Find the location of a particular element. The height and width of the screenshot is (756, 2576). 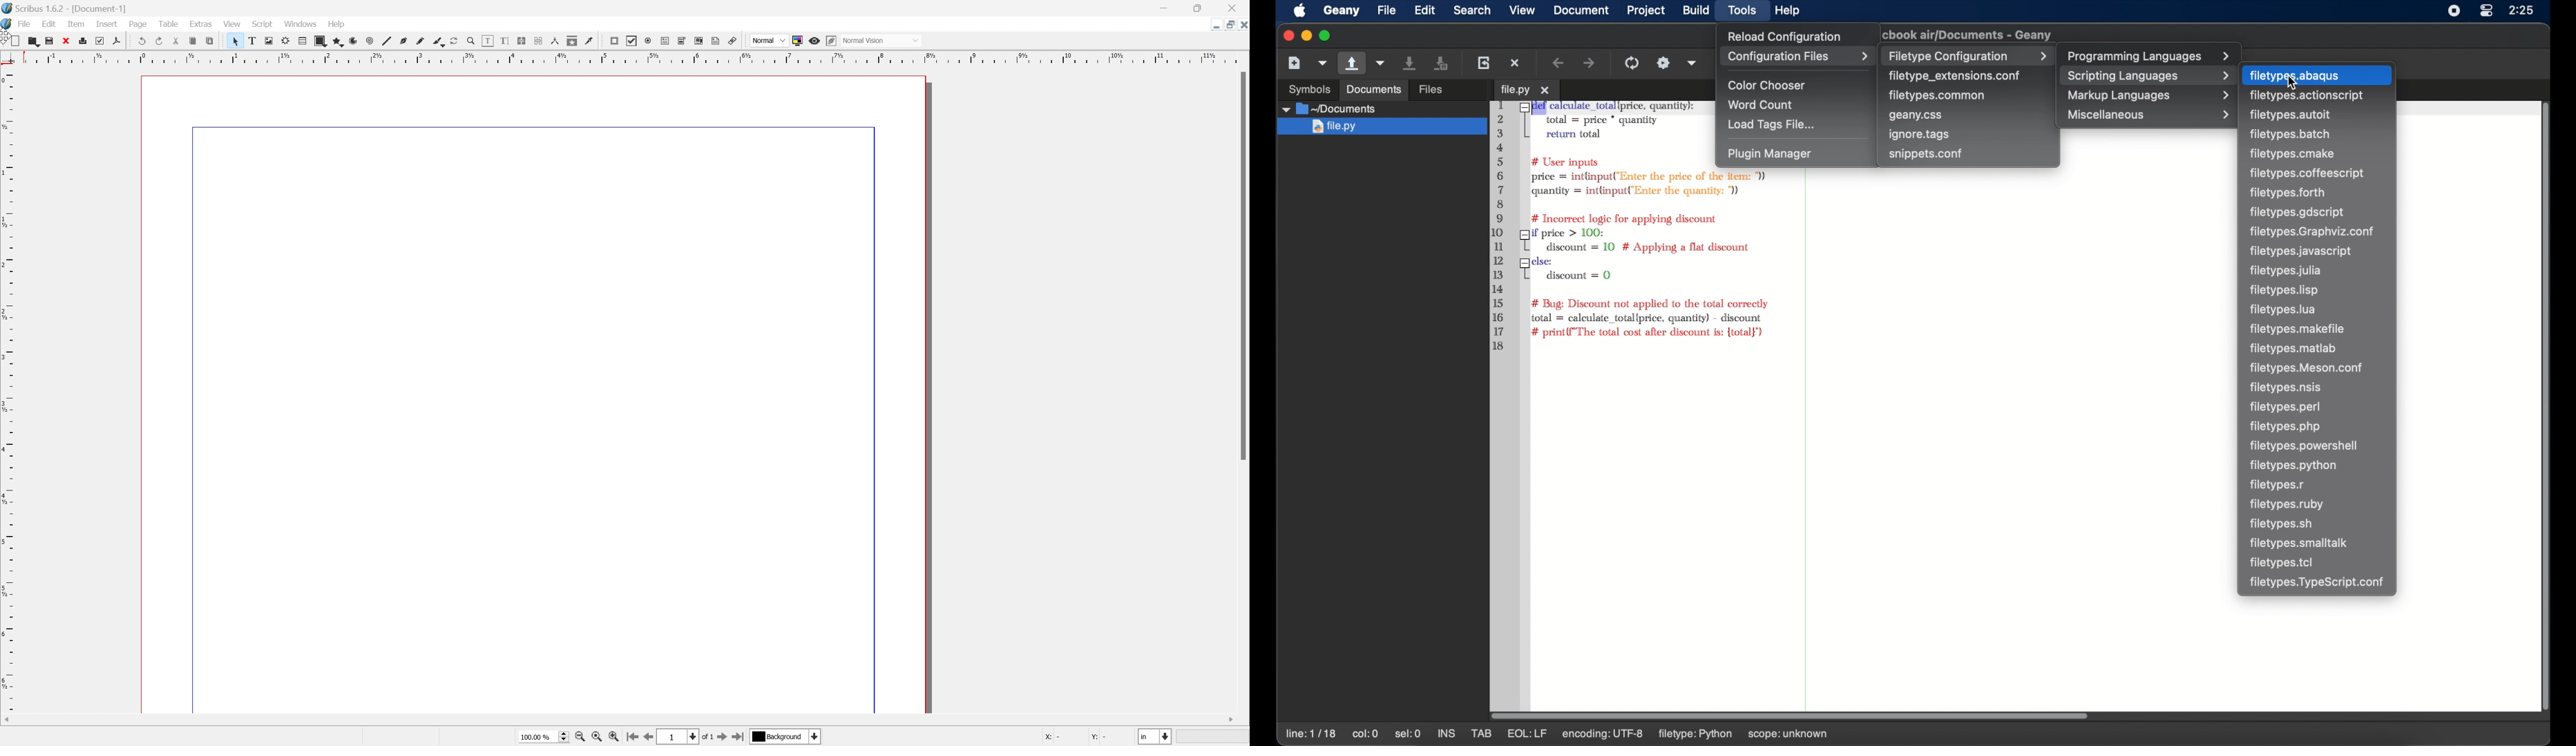

undo is located at coordinates (143, 41).